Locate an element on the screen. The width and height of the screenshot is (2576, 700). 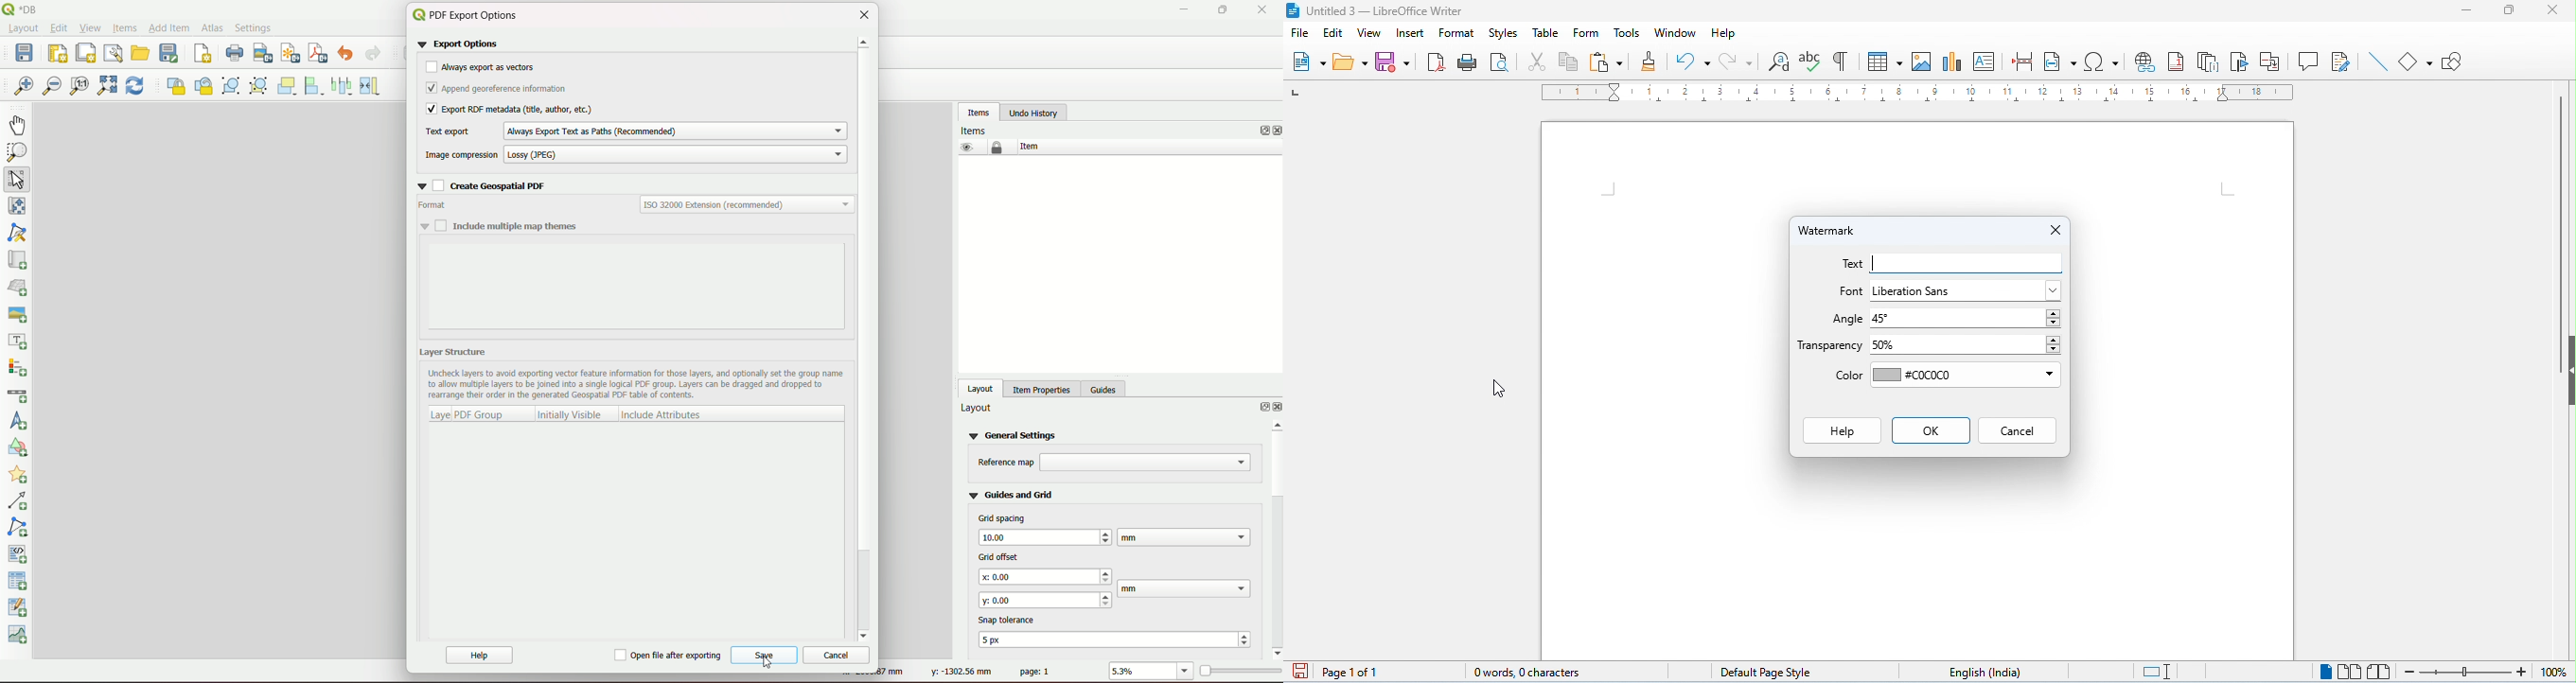
page 1 is located at coordinates (1036, 671).